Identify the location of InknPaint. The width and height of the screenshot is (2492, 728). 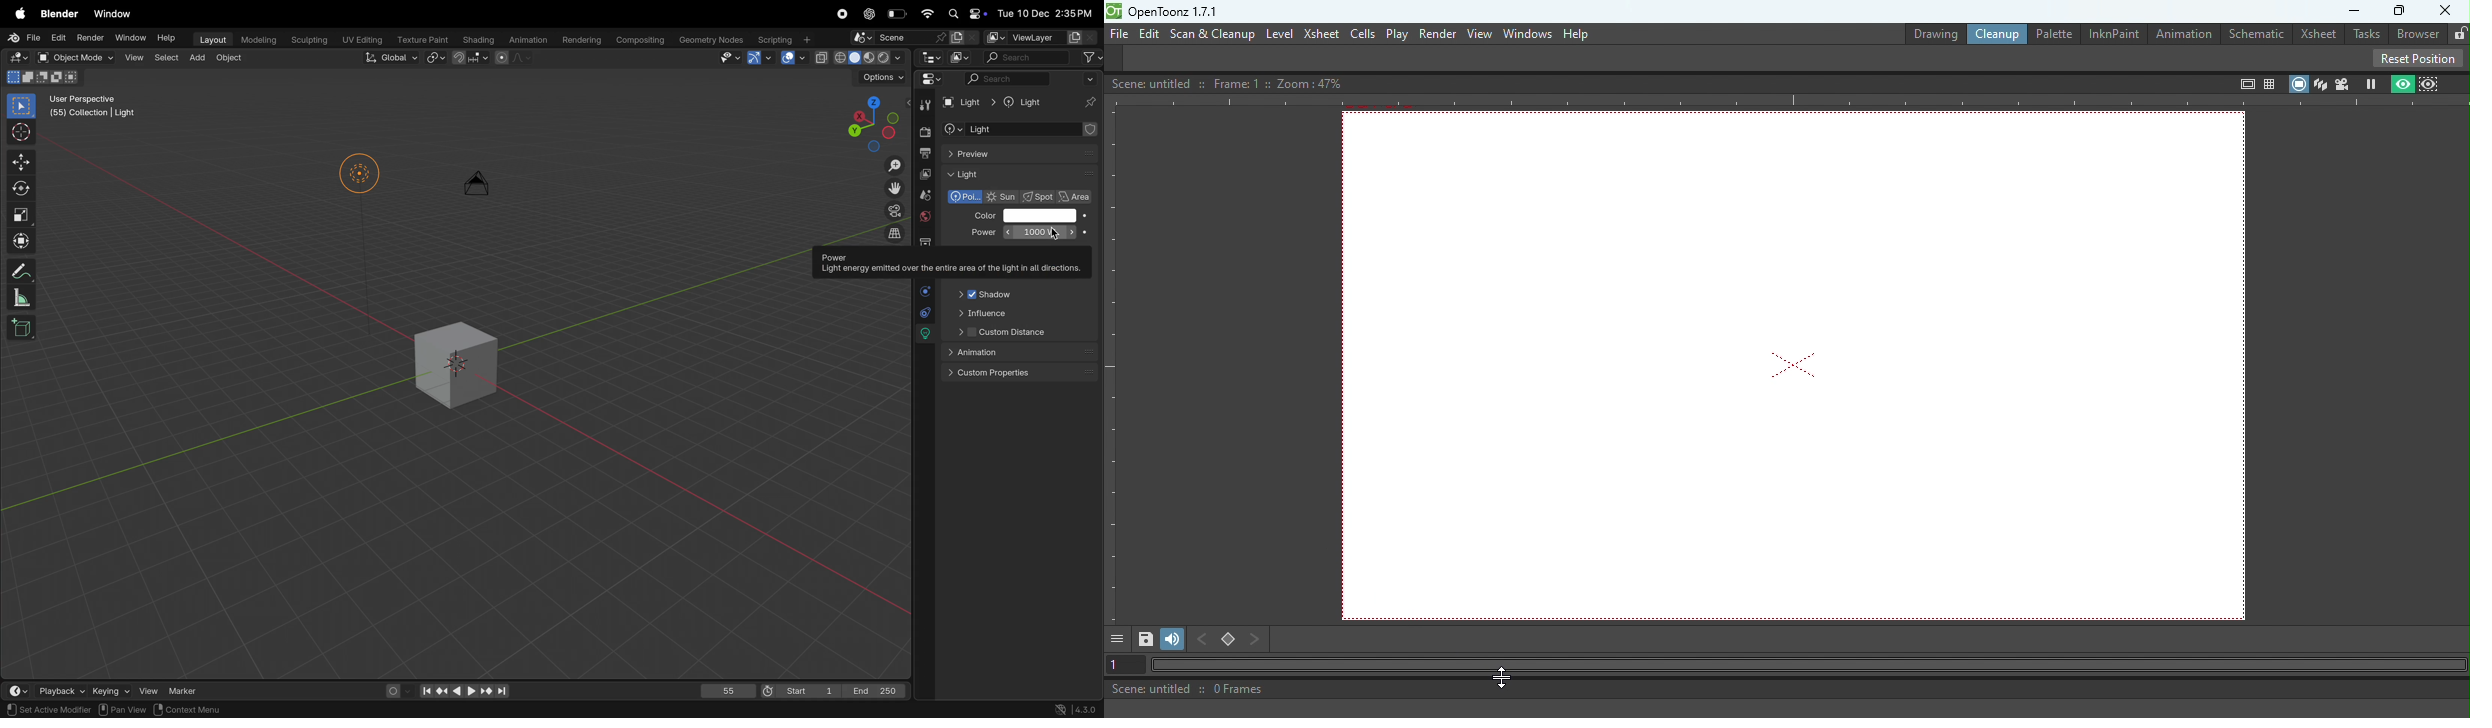
(2117, 33).